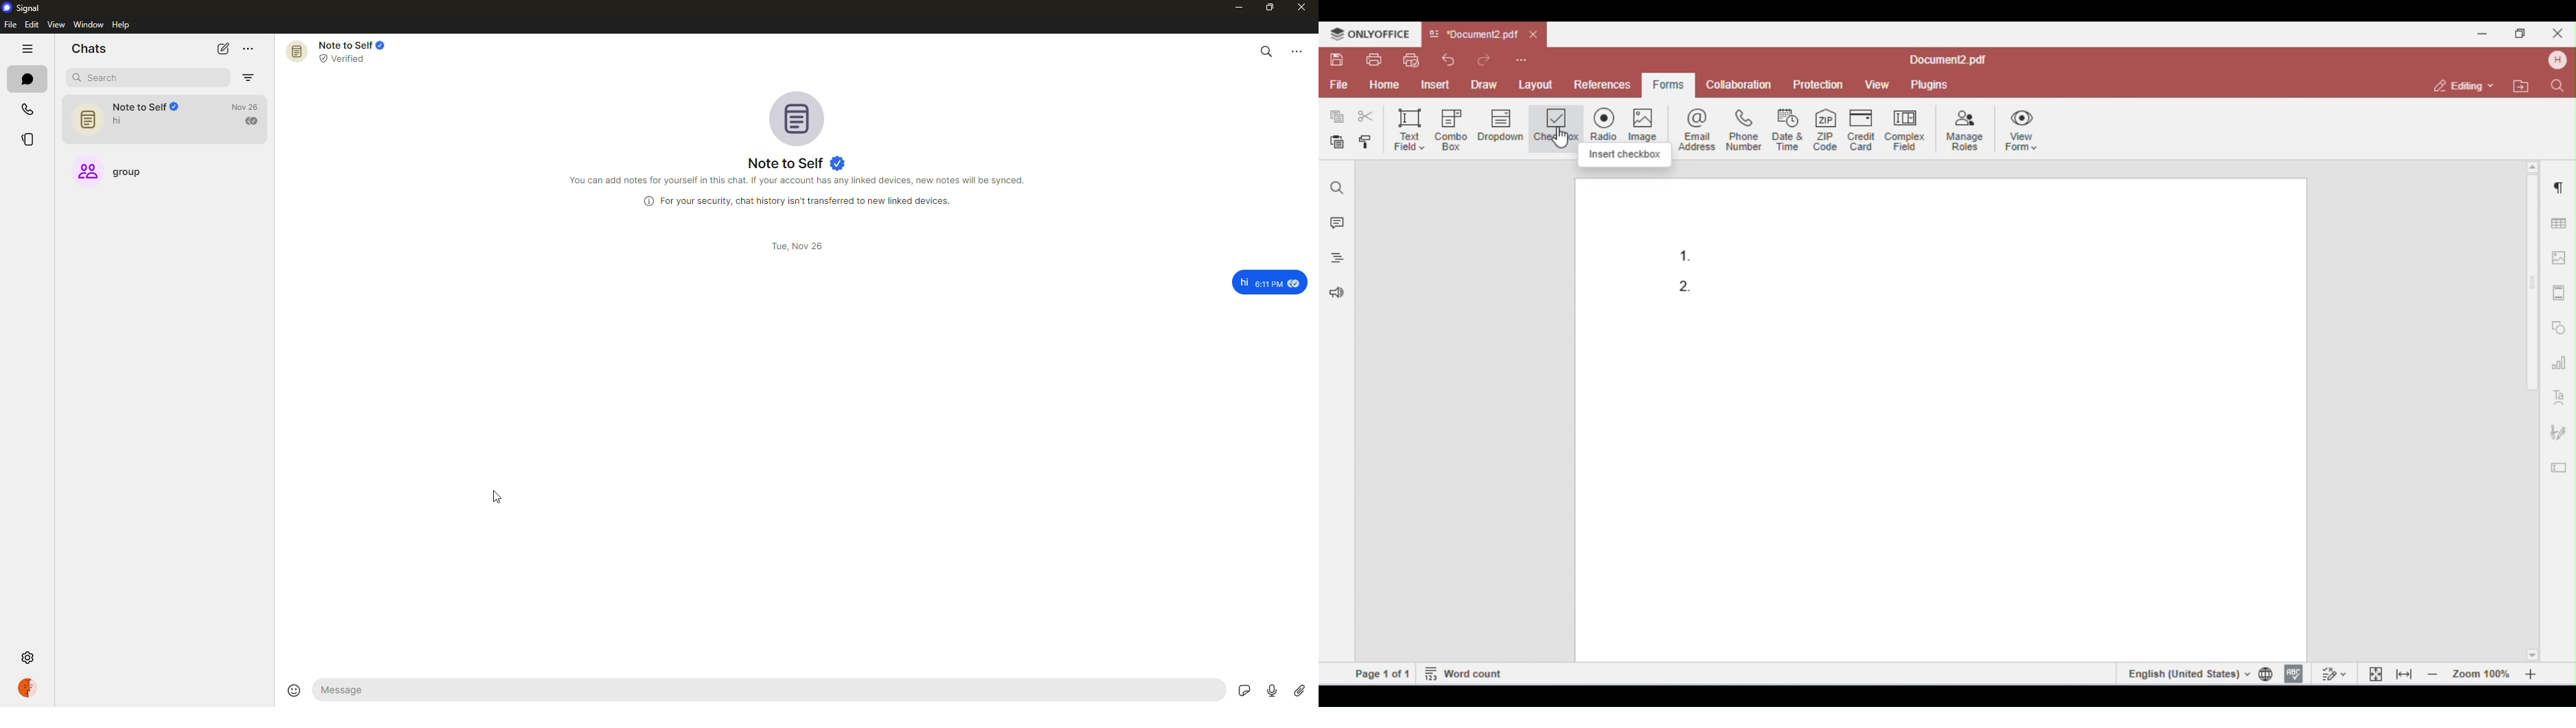 This screenshot has width=2576, height=728. Describe the element at coordinates (121, 25) in the screenshot. I see `help` at that location.